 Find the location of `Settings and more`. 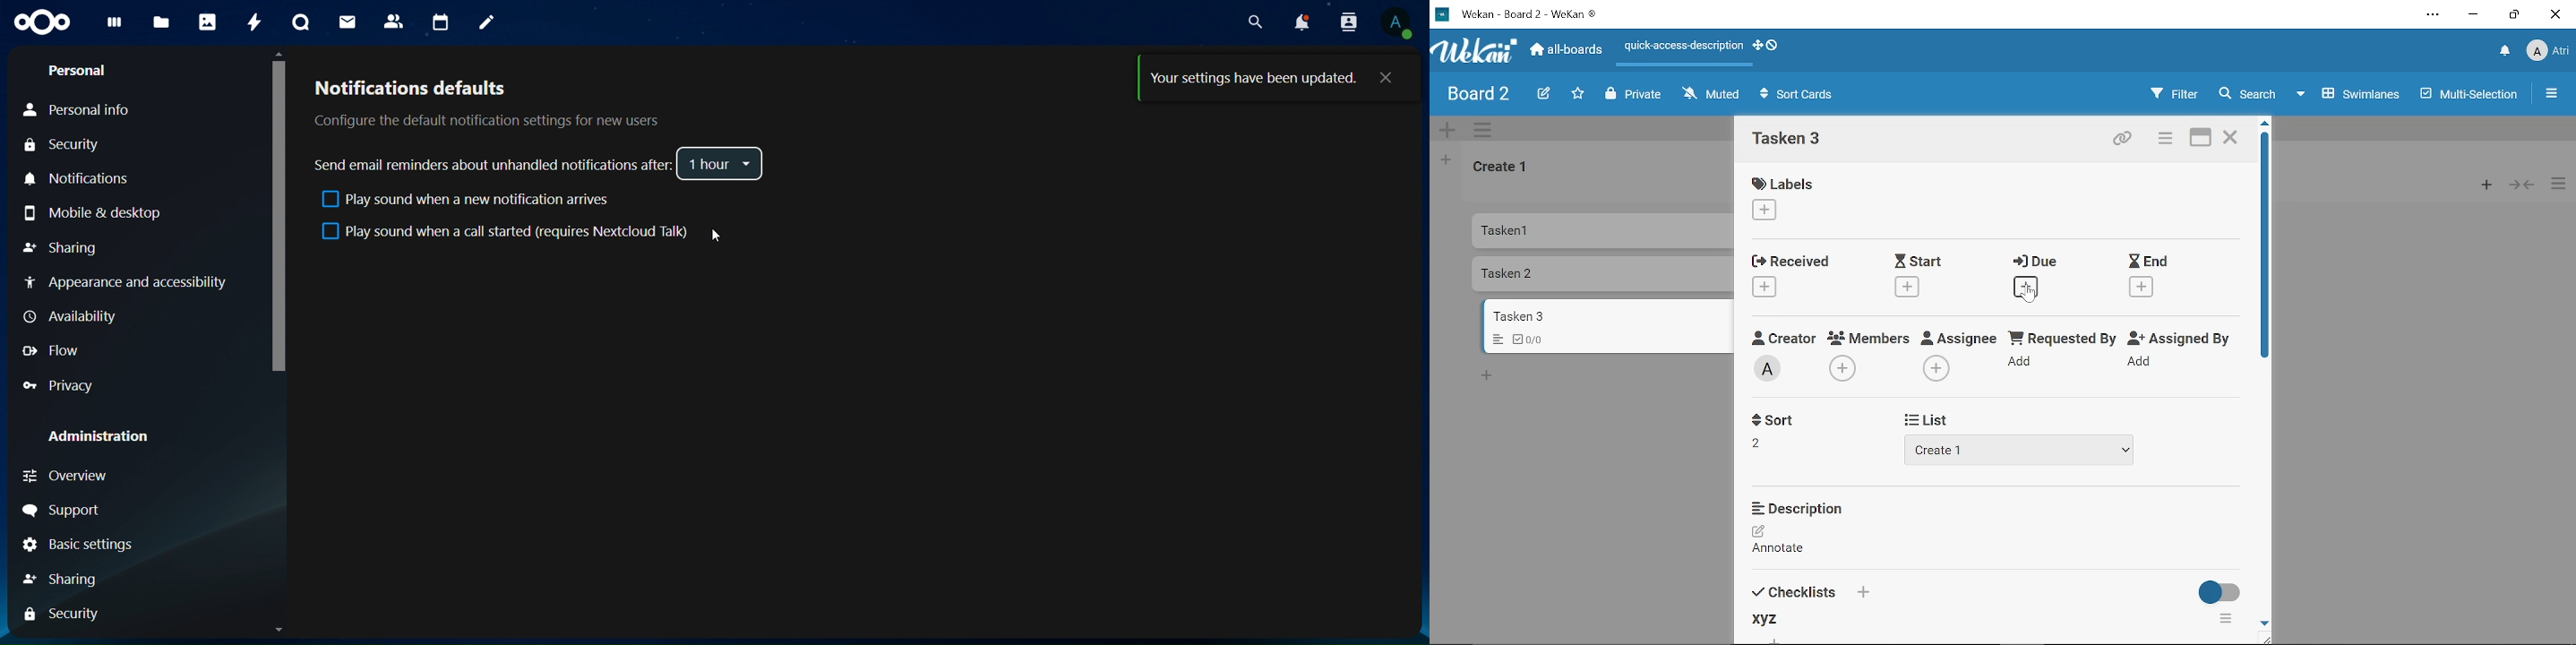

Settings and more is located at coordinates (2433, 14).